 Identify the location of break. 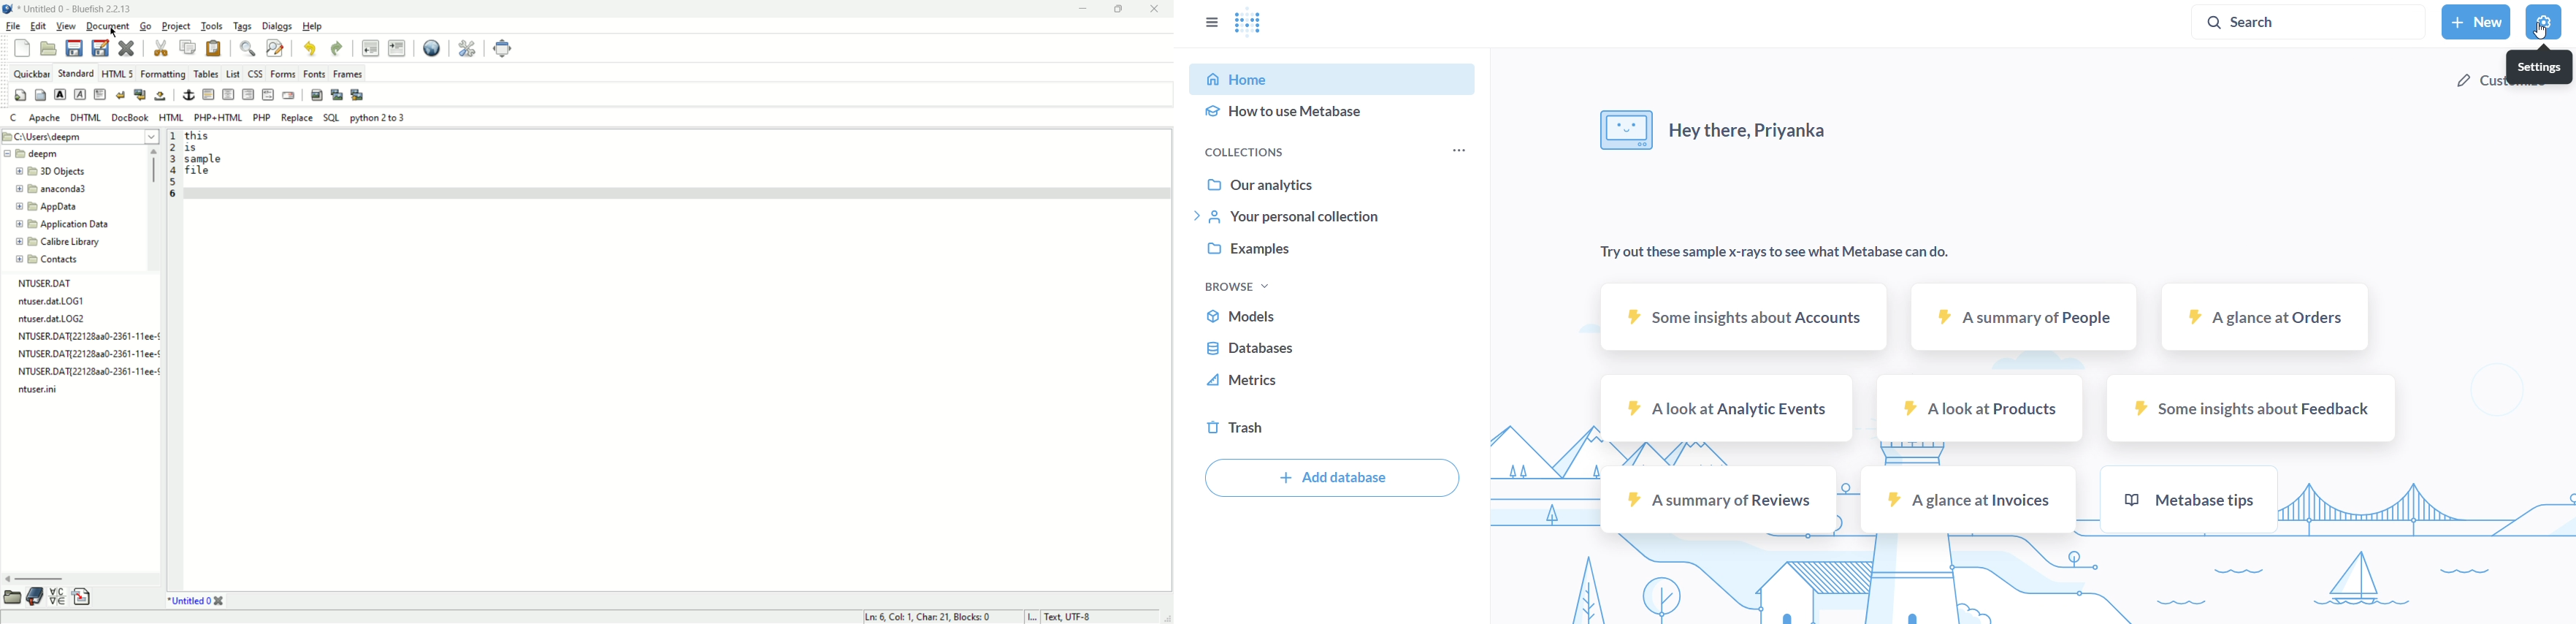
(121, 94).